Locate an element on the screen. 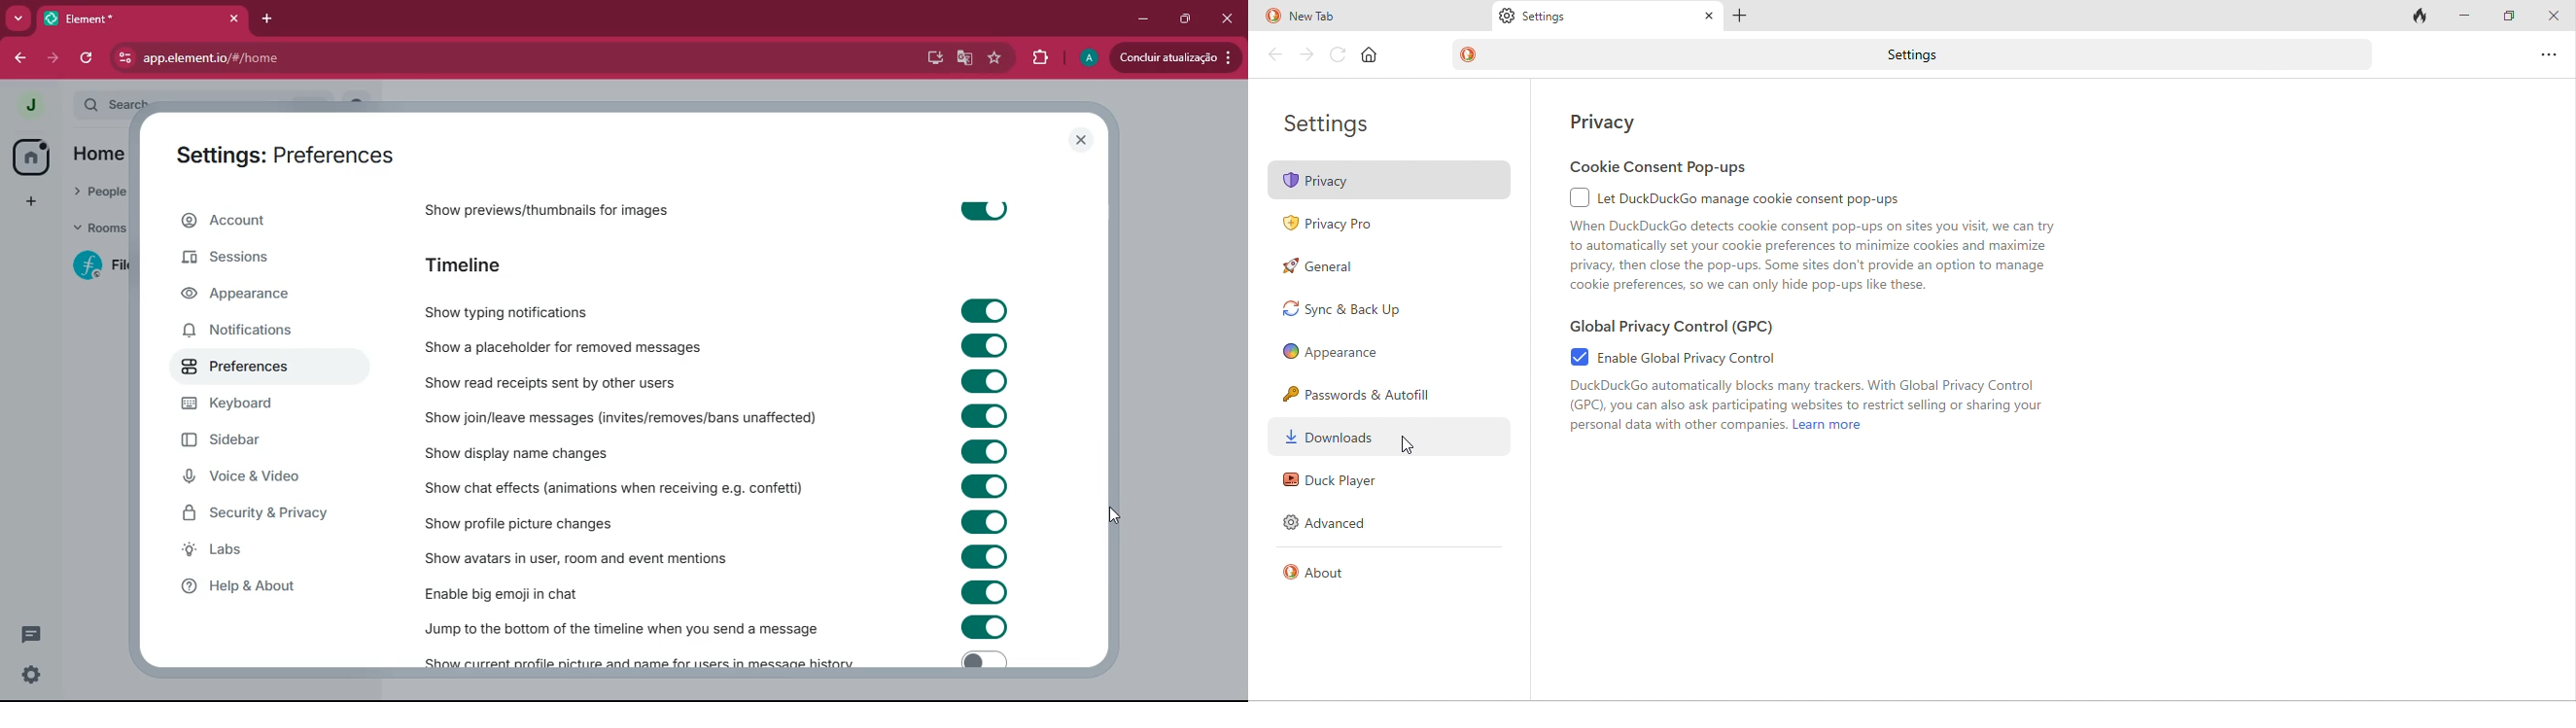  passwords and autofill is located at coordinates (1372, 397).